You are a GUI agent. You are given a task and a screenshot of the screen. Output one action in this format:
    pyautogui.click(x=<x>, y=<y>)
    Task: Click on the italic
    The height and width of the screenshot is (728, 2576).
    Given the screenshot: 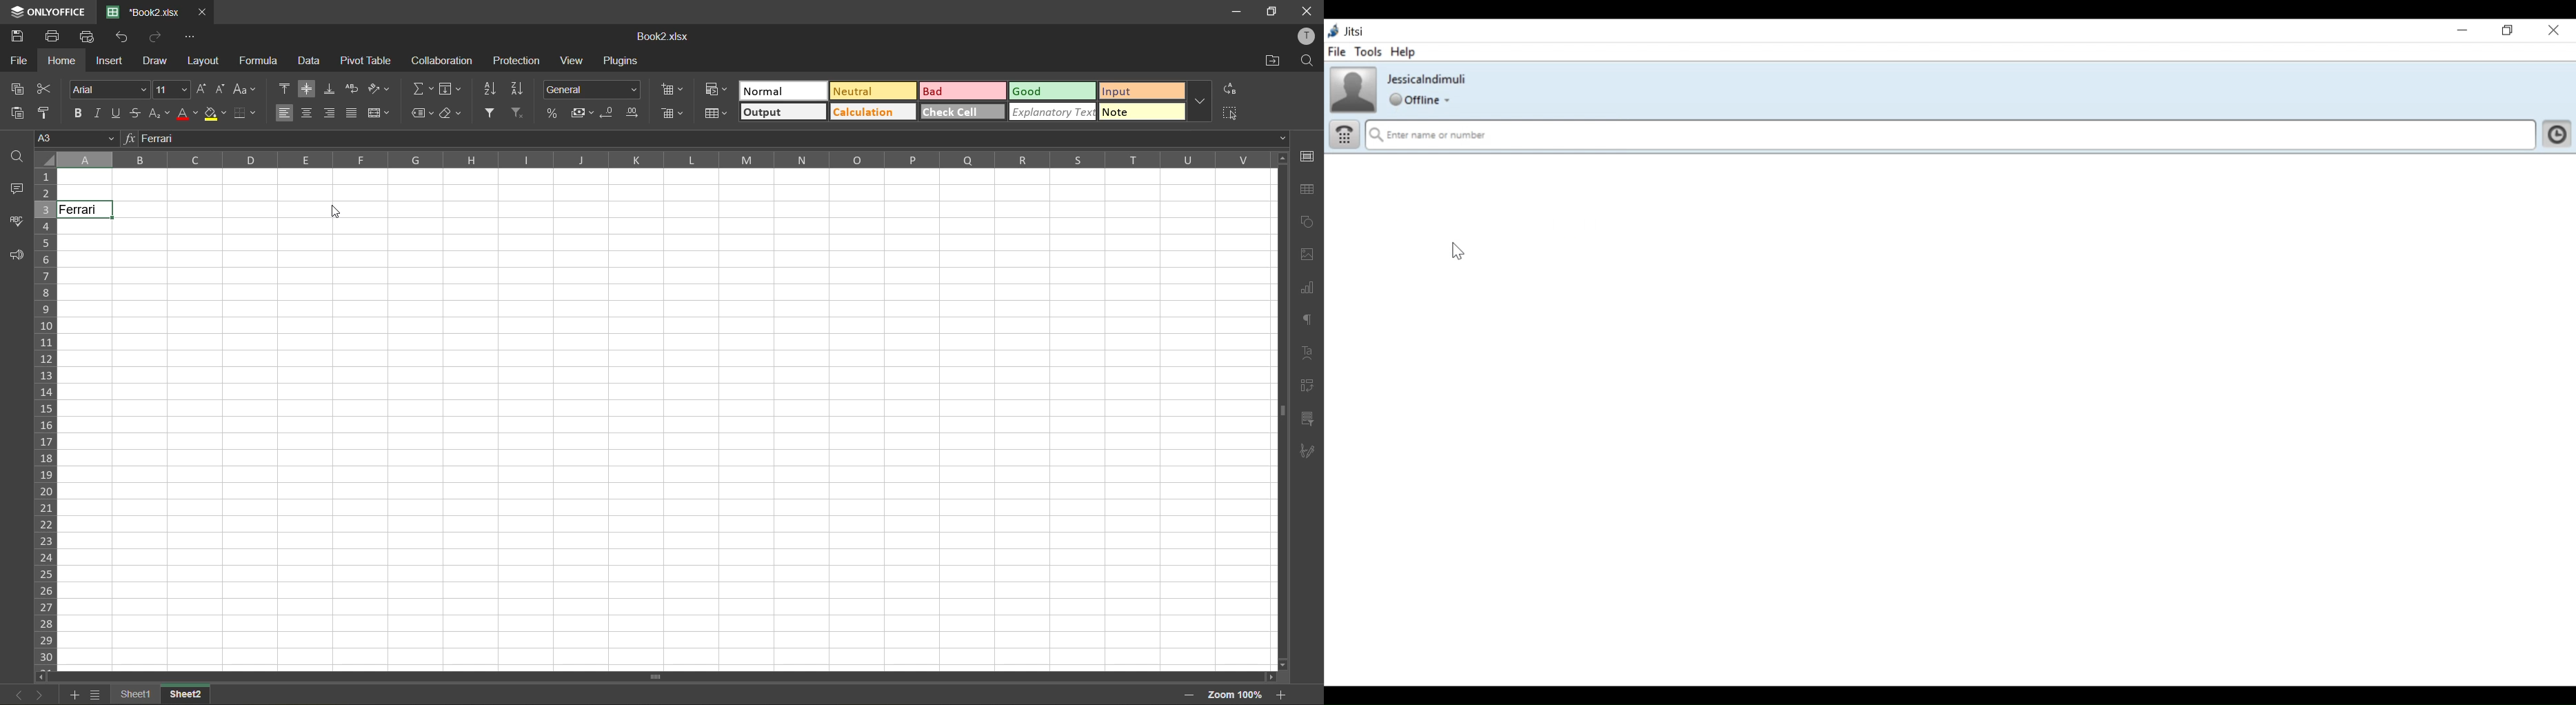 What is the action you would take?
    pyautogui.click(x=99, y=114)
    